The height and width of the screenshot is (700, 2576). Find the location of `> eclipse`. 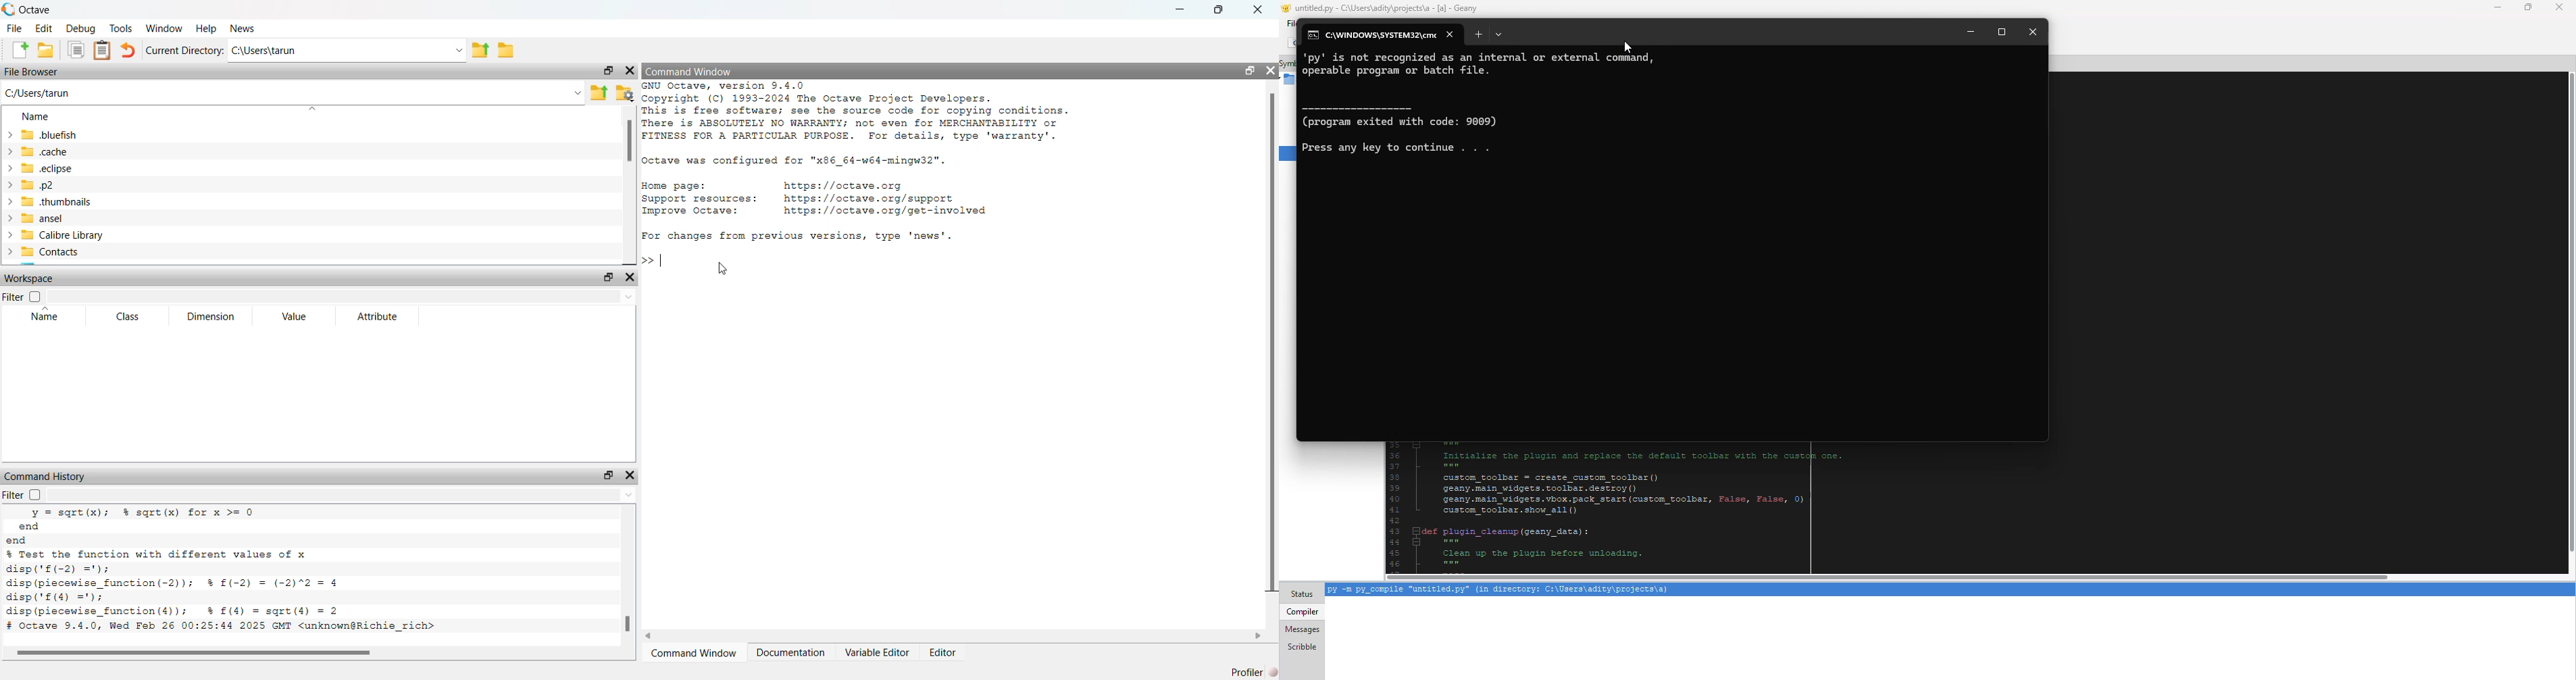

> eclipse is located at coordinates (41, 169).